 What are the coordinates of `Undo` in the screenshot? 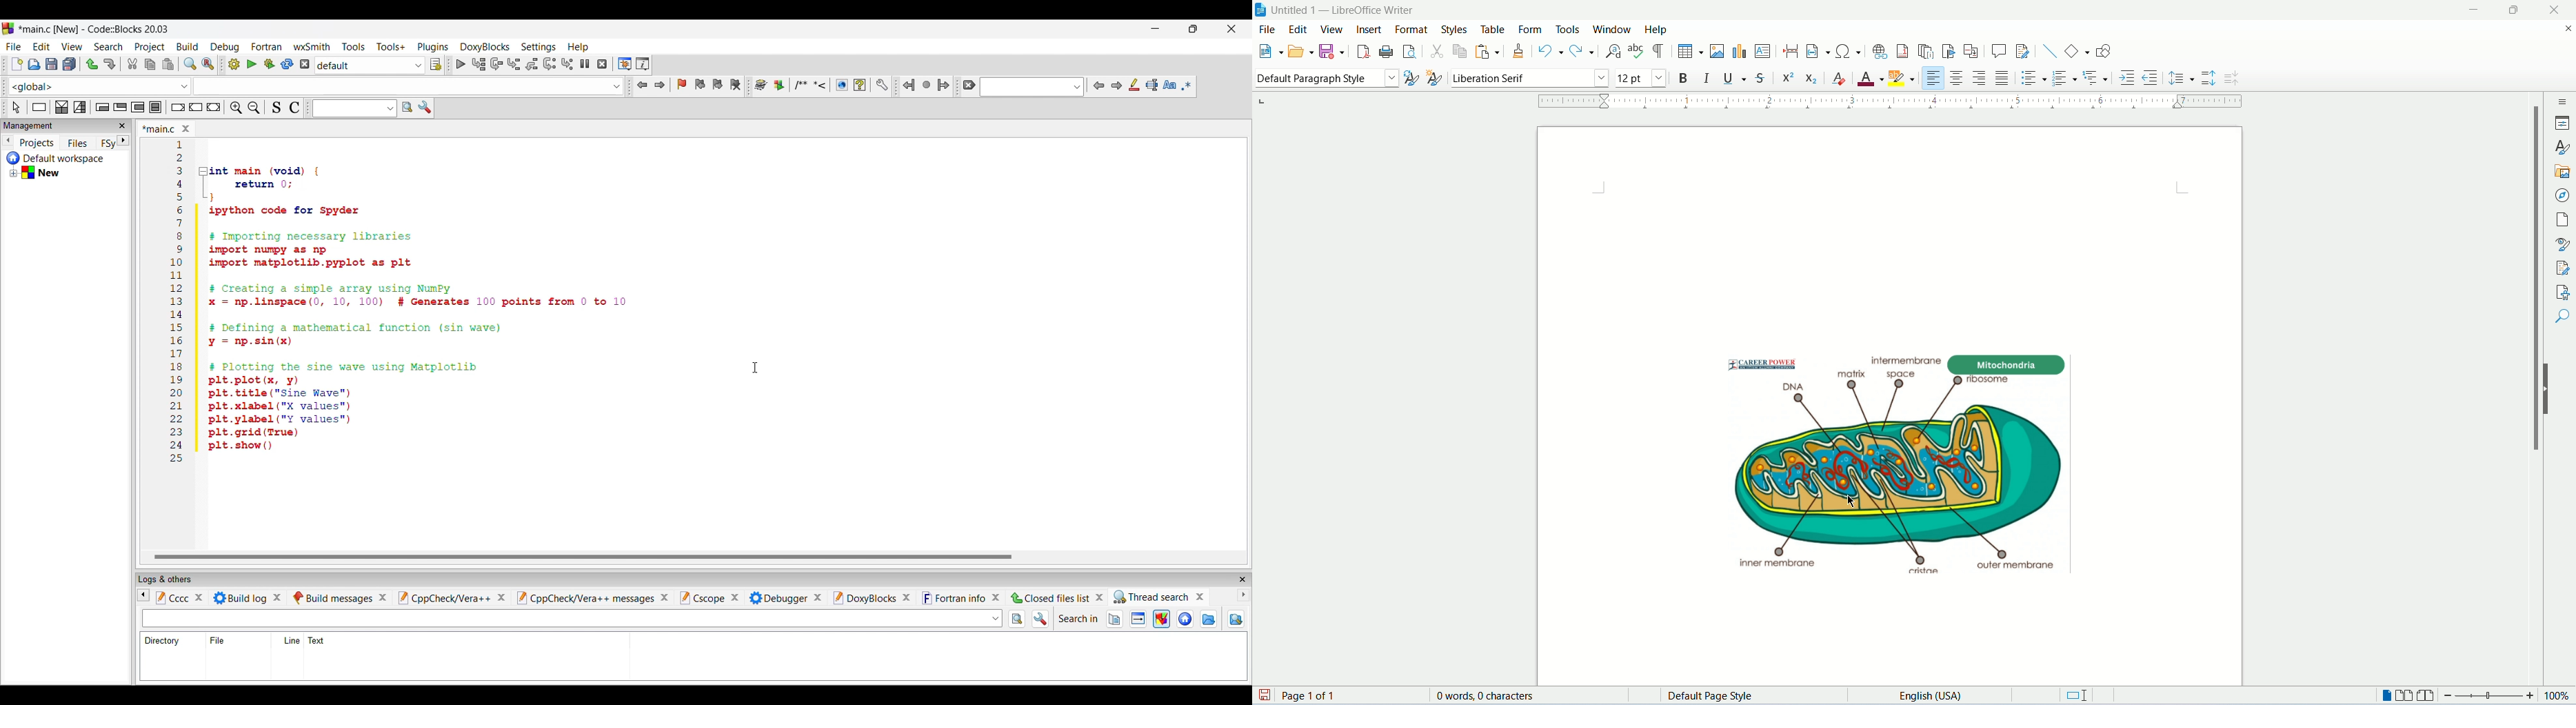 It's located at (92, 64).